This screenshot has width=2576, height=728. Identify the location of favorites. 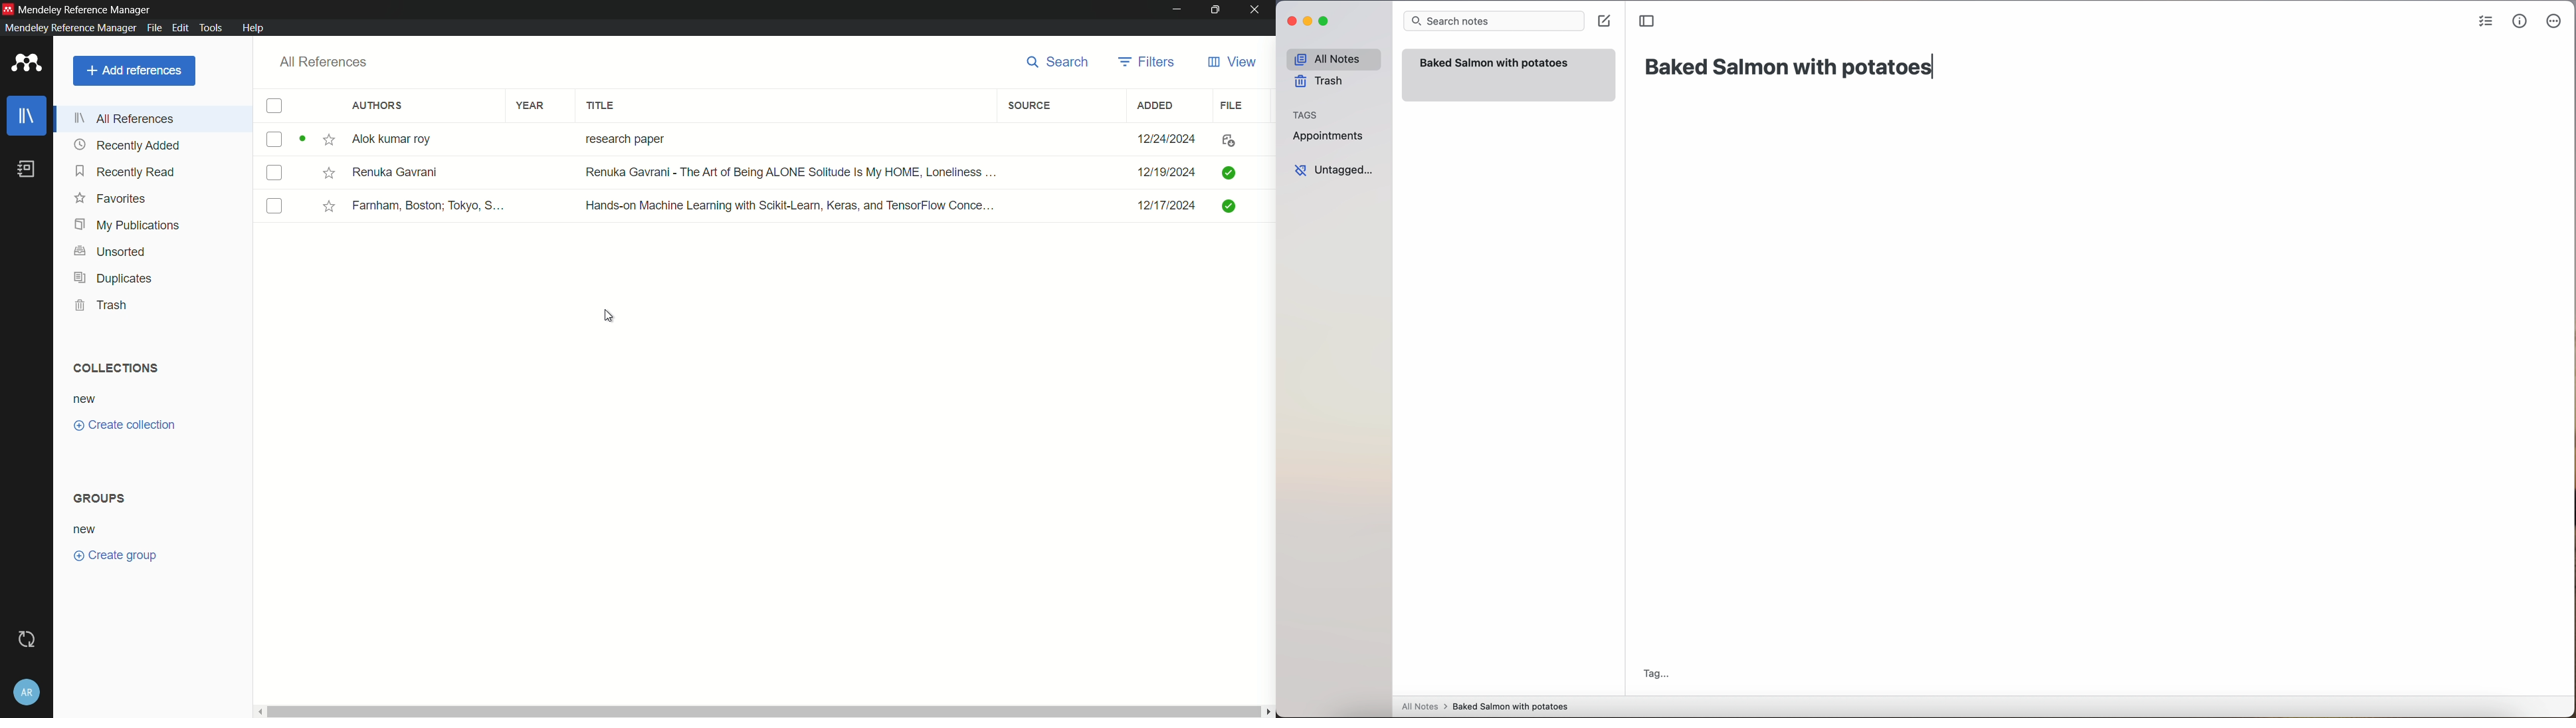
(113, 199).